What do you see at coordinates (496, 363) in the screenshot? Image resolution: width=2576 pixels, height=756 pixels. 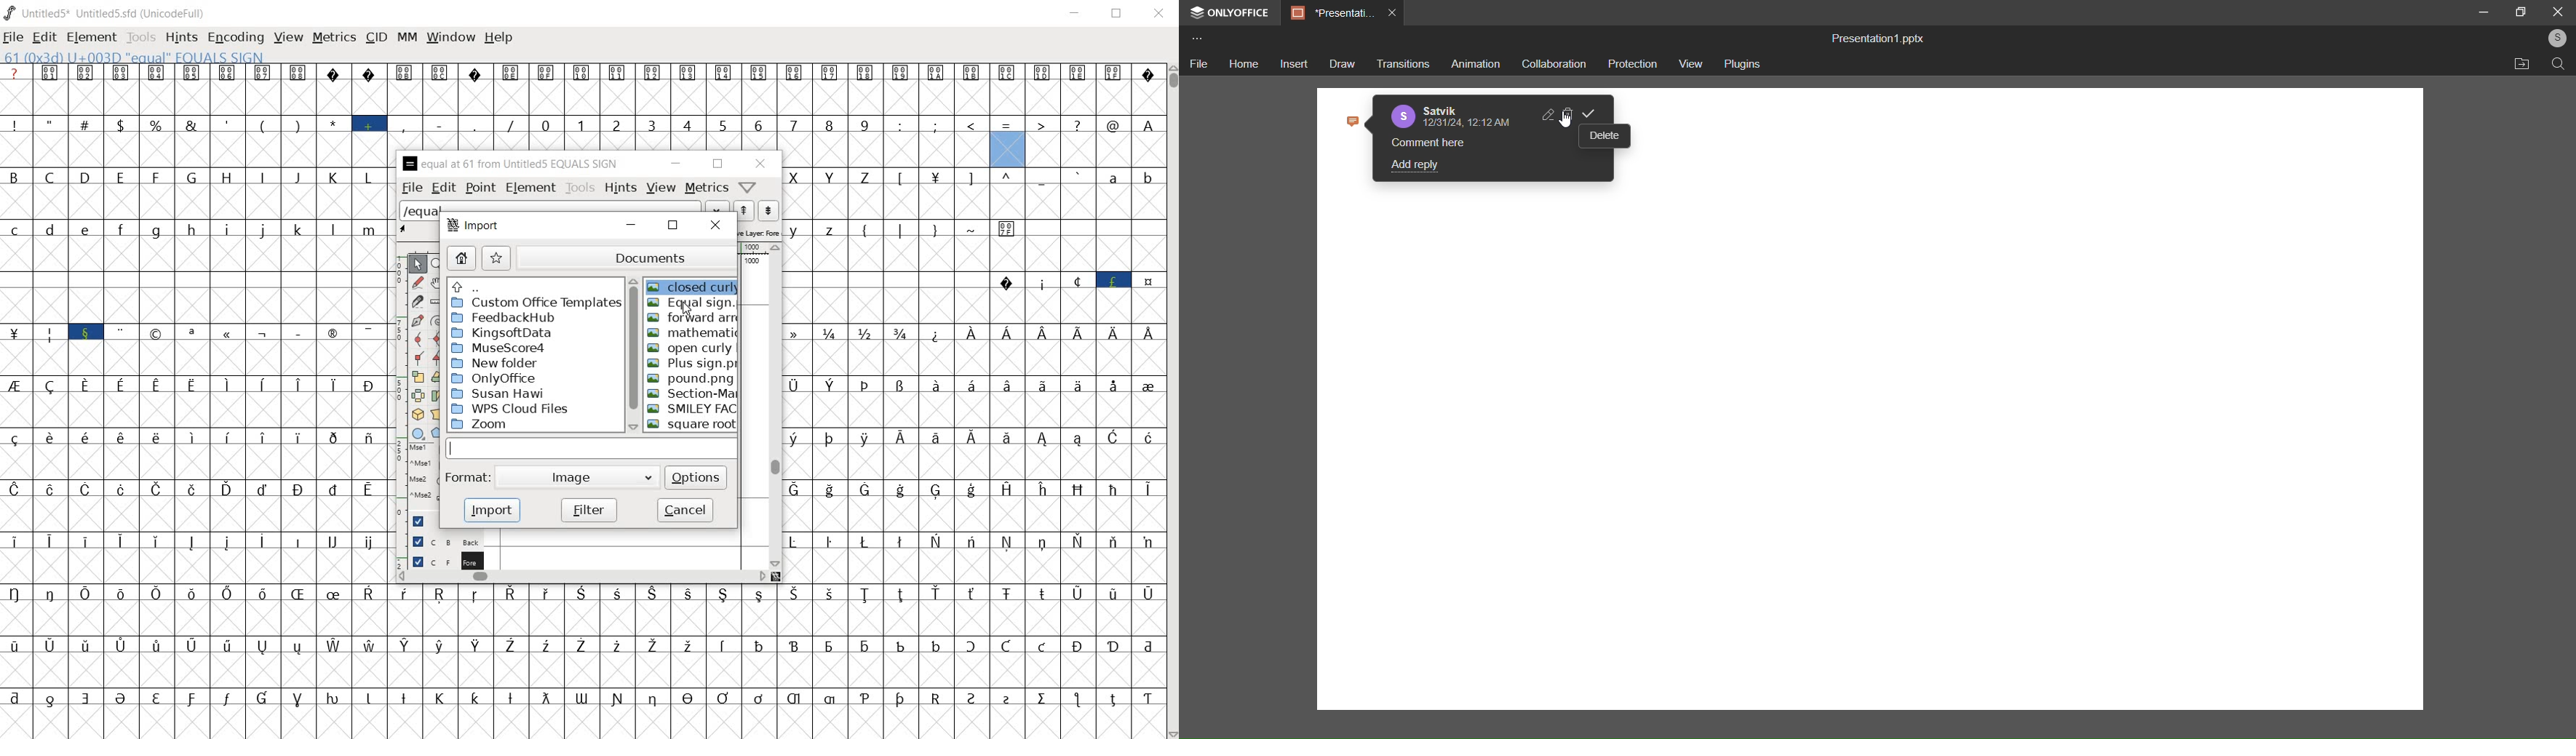 I see `new folder` at bounding box center [496, 363].